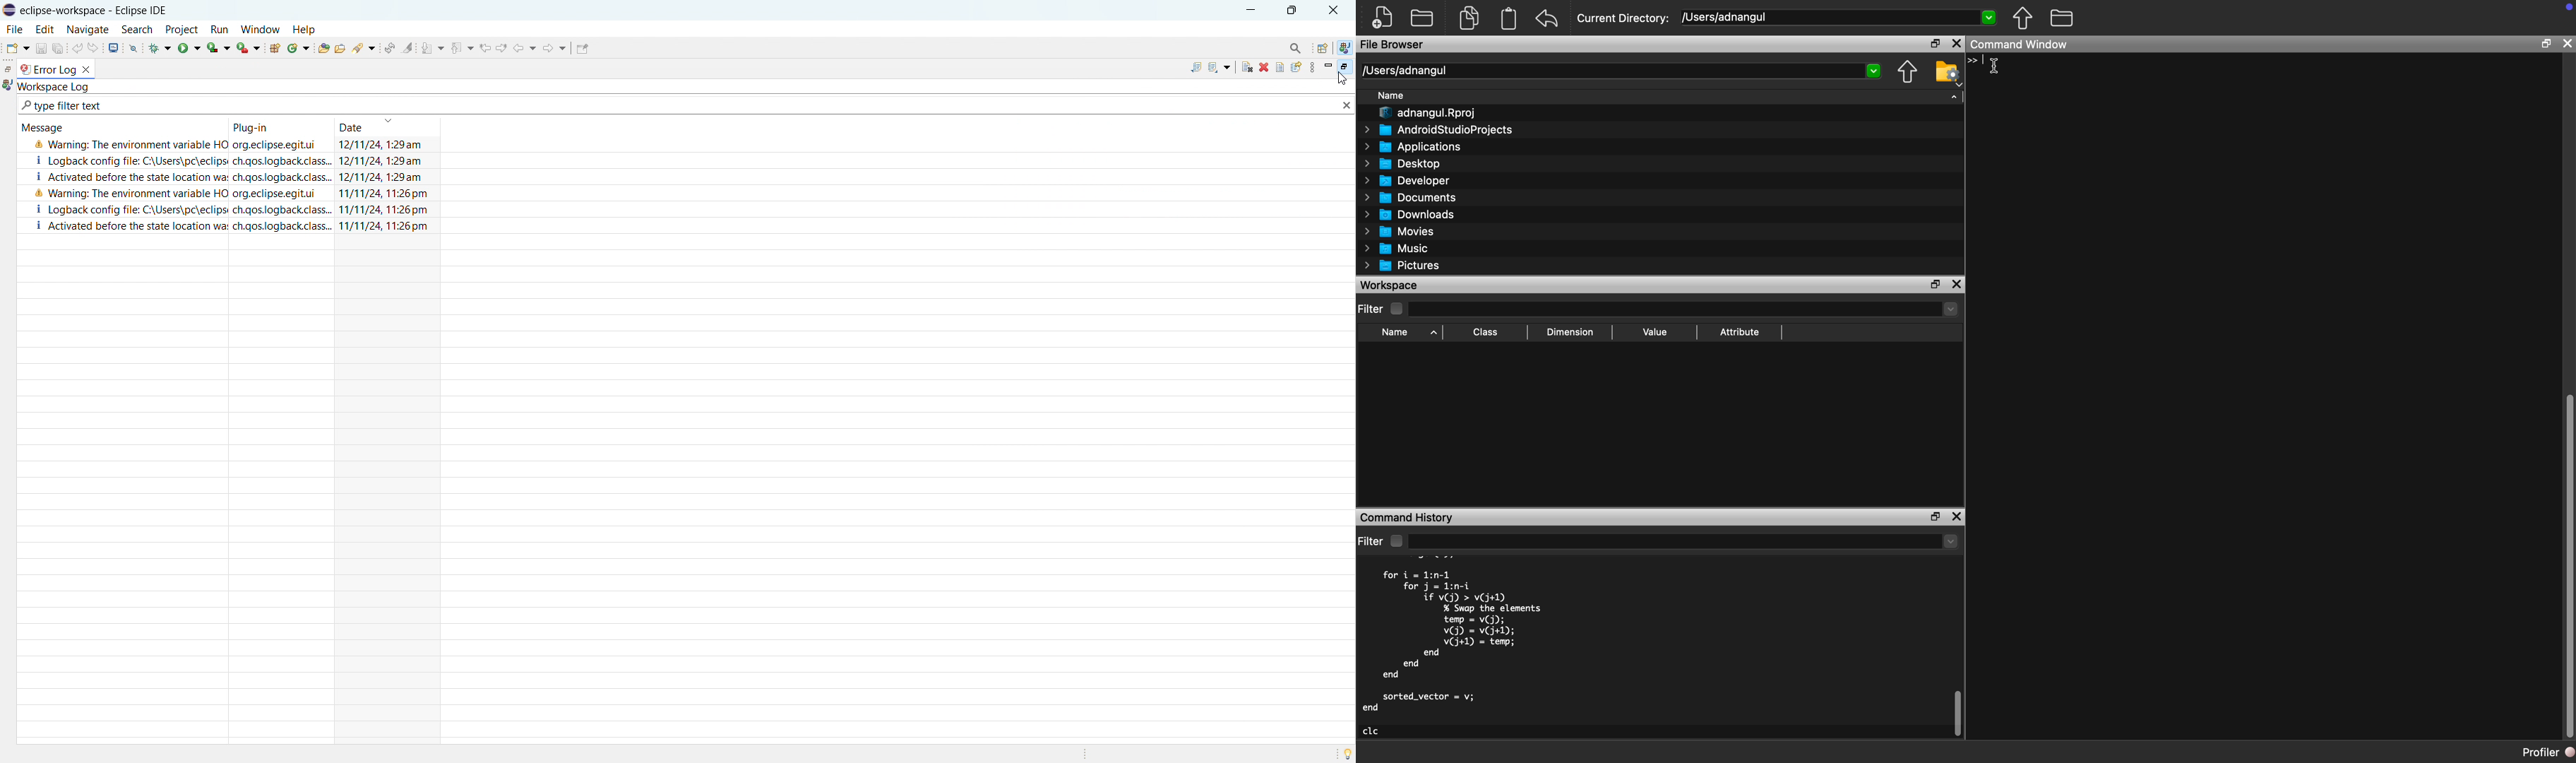 This screenshot has width=2576, height=784. Describe the element at coordinates (261, 29) in the screenshot. I see `window` at that location.